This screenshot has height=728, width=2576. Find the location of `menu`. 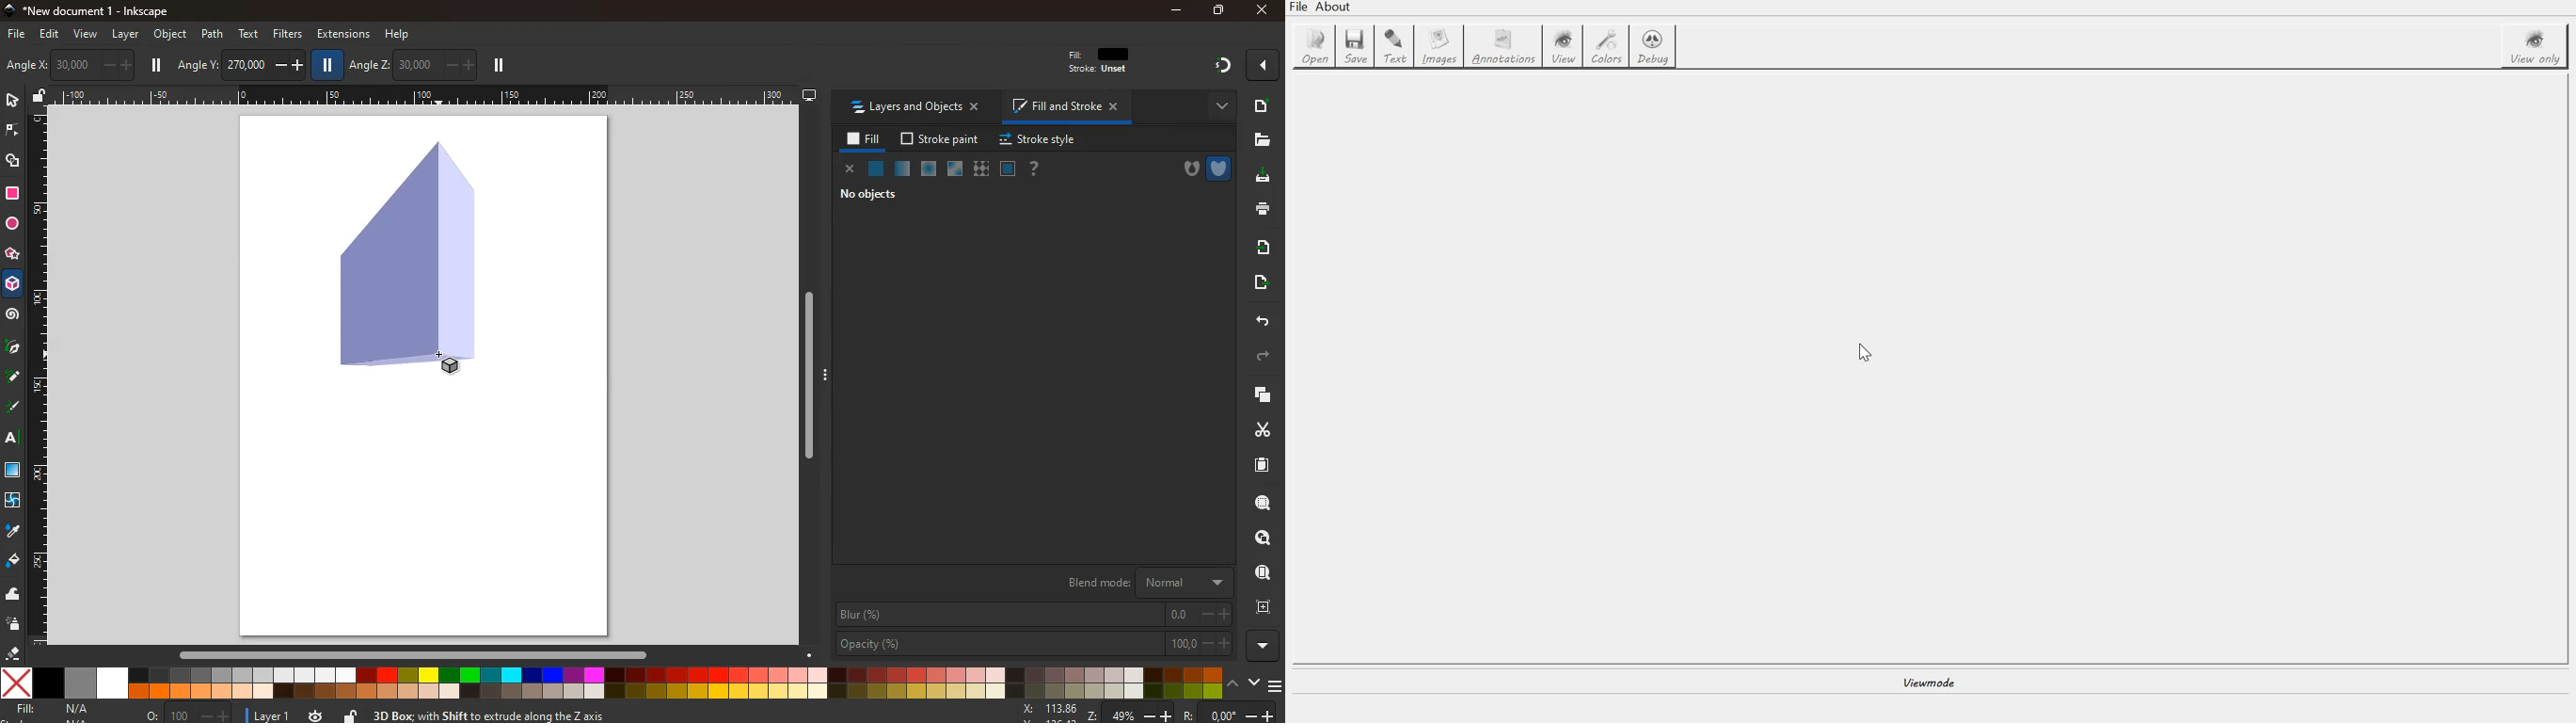

menu is located at coordinates (1274, 682).